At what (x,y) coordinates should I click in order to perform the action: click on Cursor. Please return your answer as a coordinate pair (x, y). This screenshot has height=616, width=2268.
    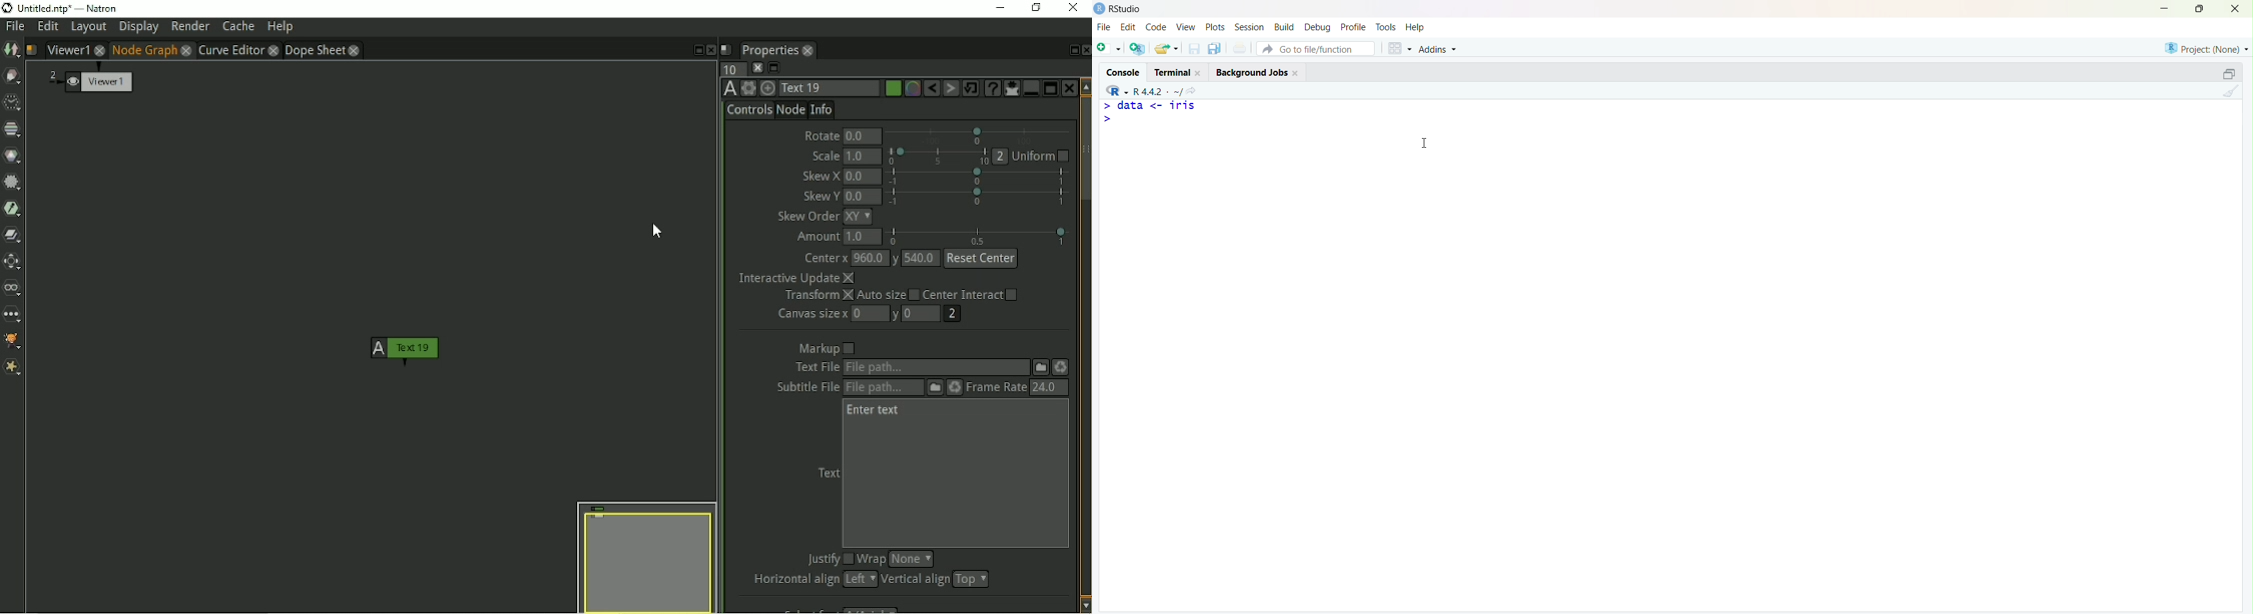
    Looking at the image, I should click on (650, 225).